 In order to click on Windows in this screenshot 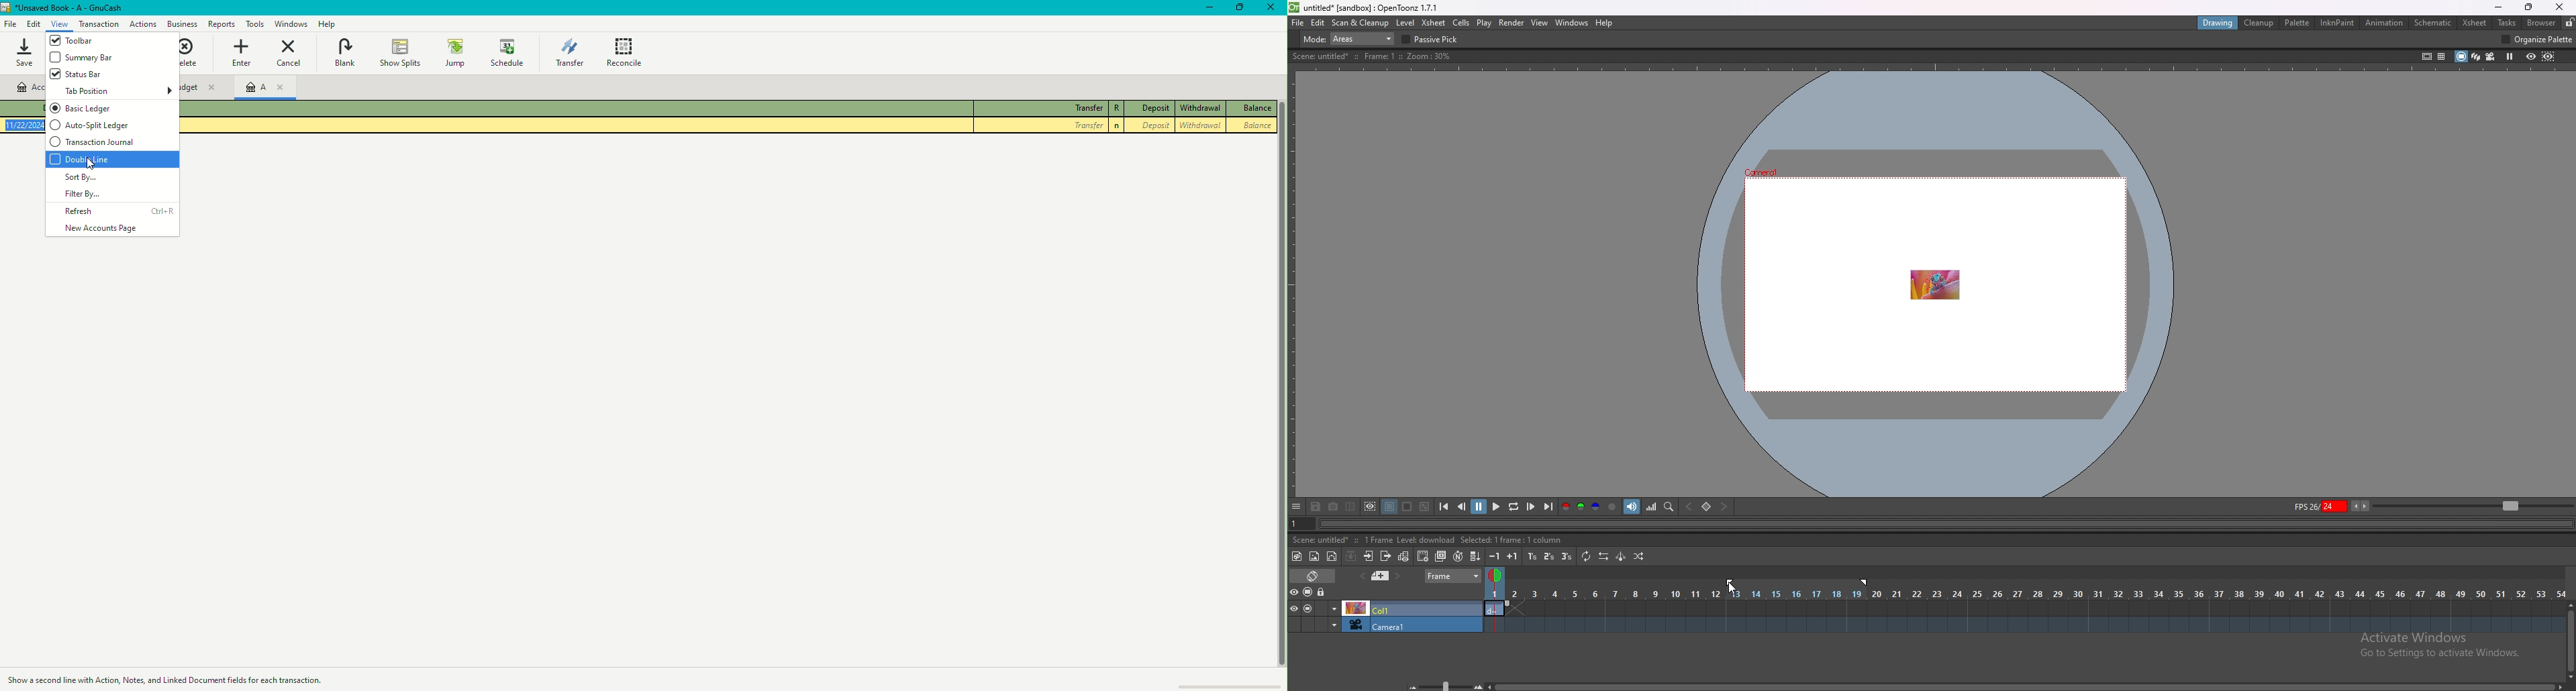, I will do `click(291, 24)`.